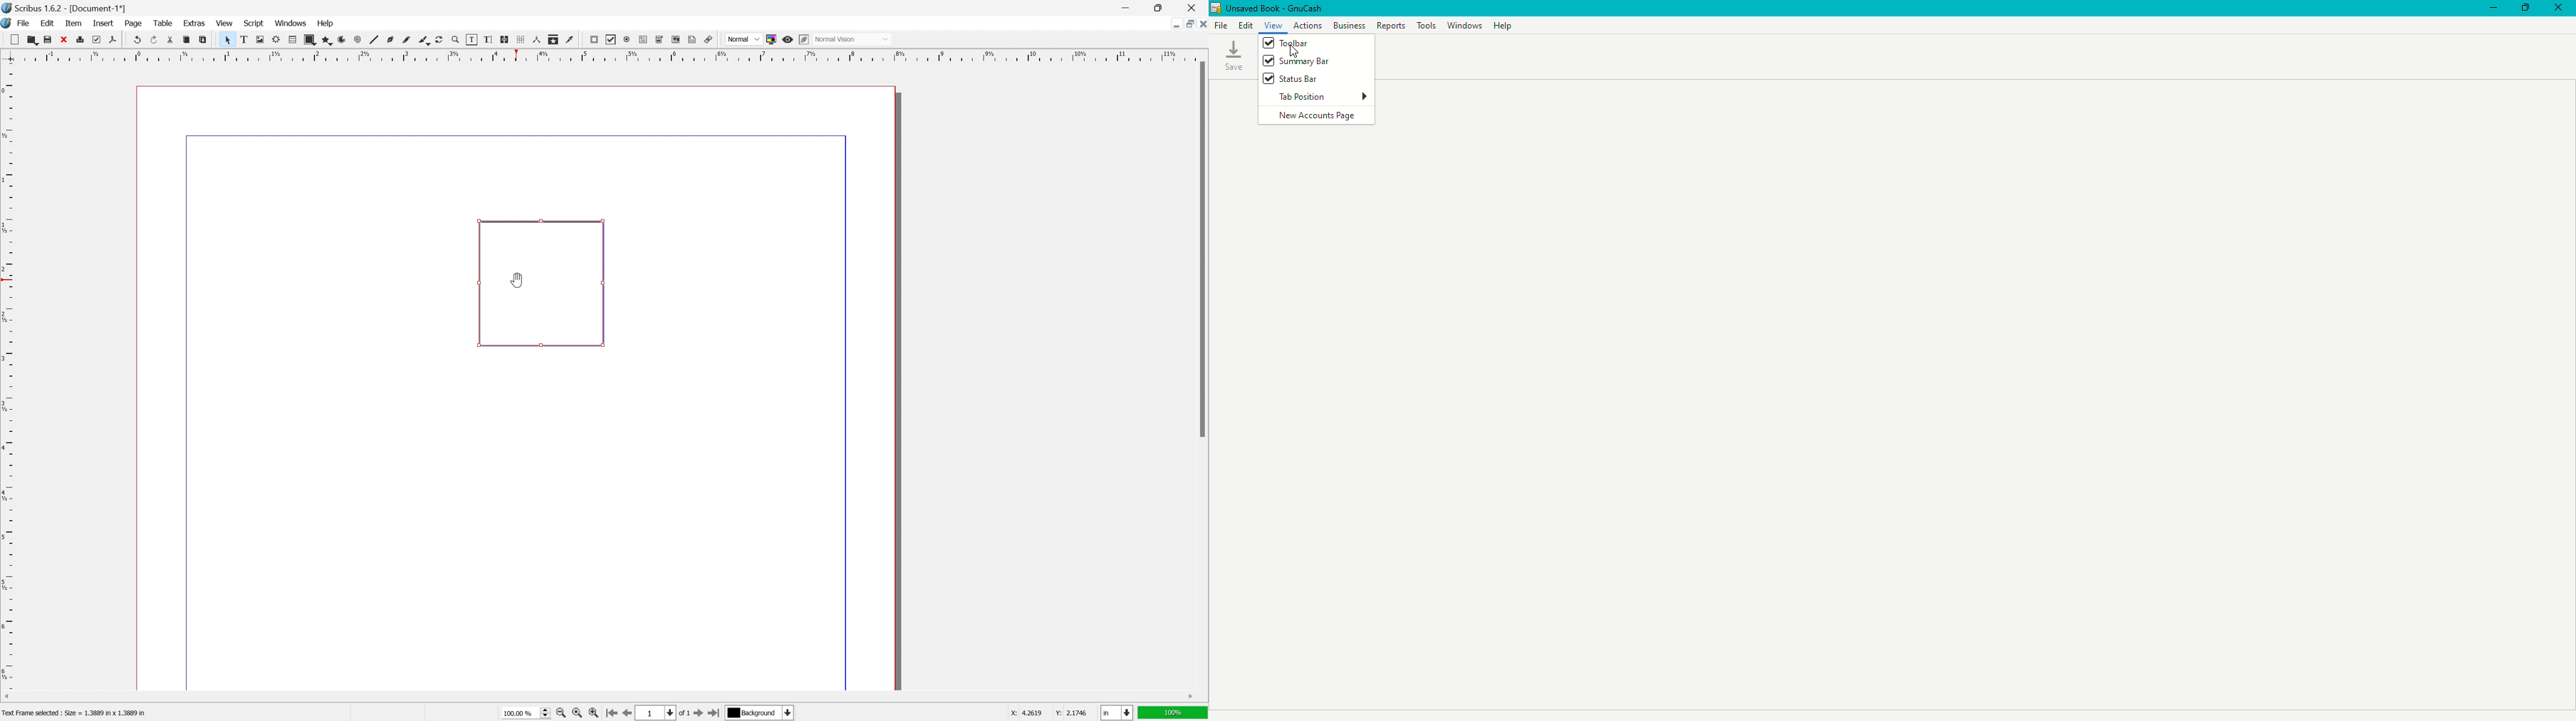 Image resolution: width=2576 pixels, height=728 pixels. What do you see at coordinates (595, 40) in the screenshot?
I see `pdf push button` at bounding box center [595, 40].